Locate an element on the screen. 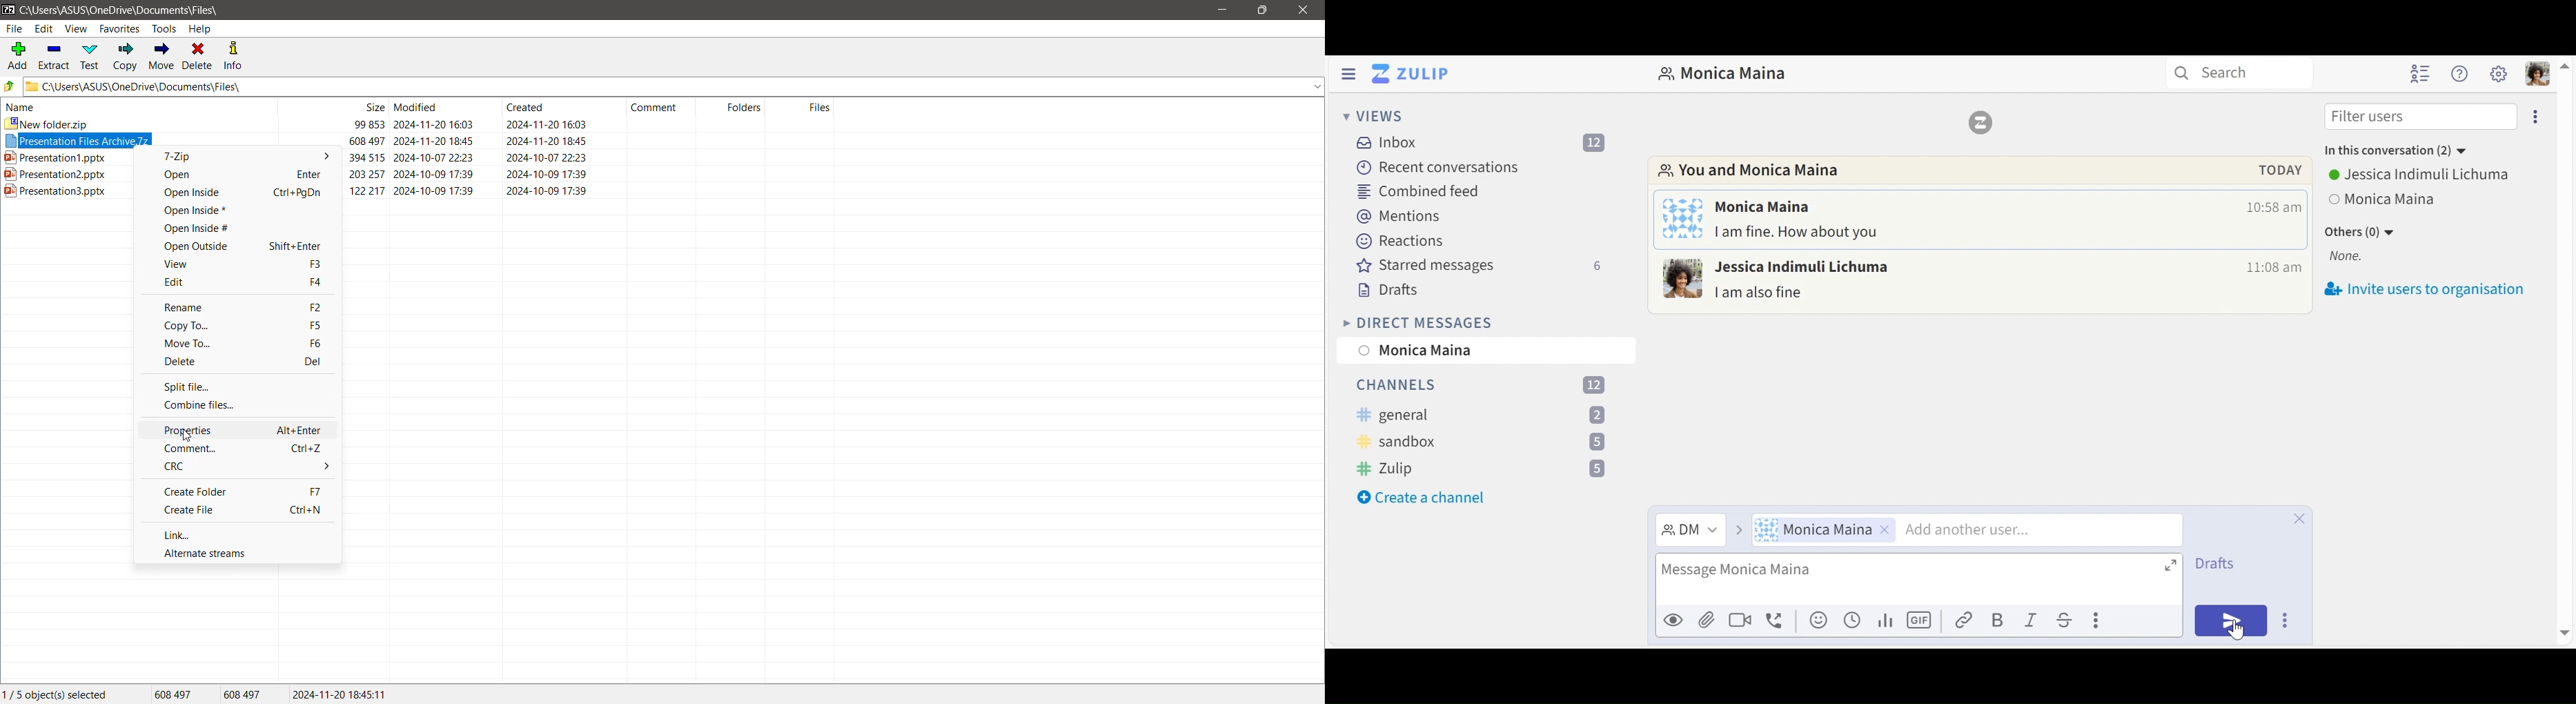 The image size is (2576, 728). create a channle is located at coordinates (1425, 497).